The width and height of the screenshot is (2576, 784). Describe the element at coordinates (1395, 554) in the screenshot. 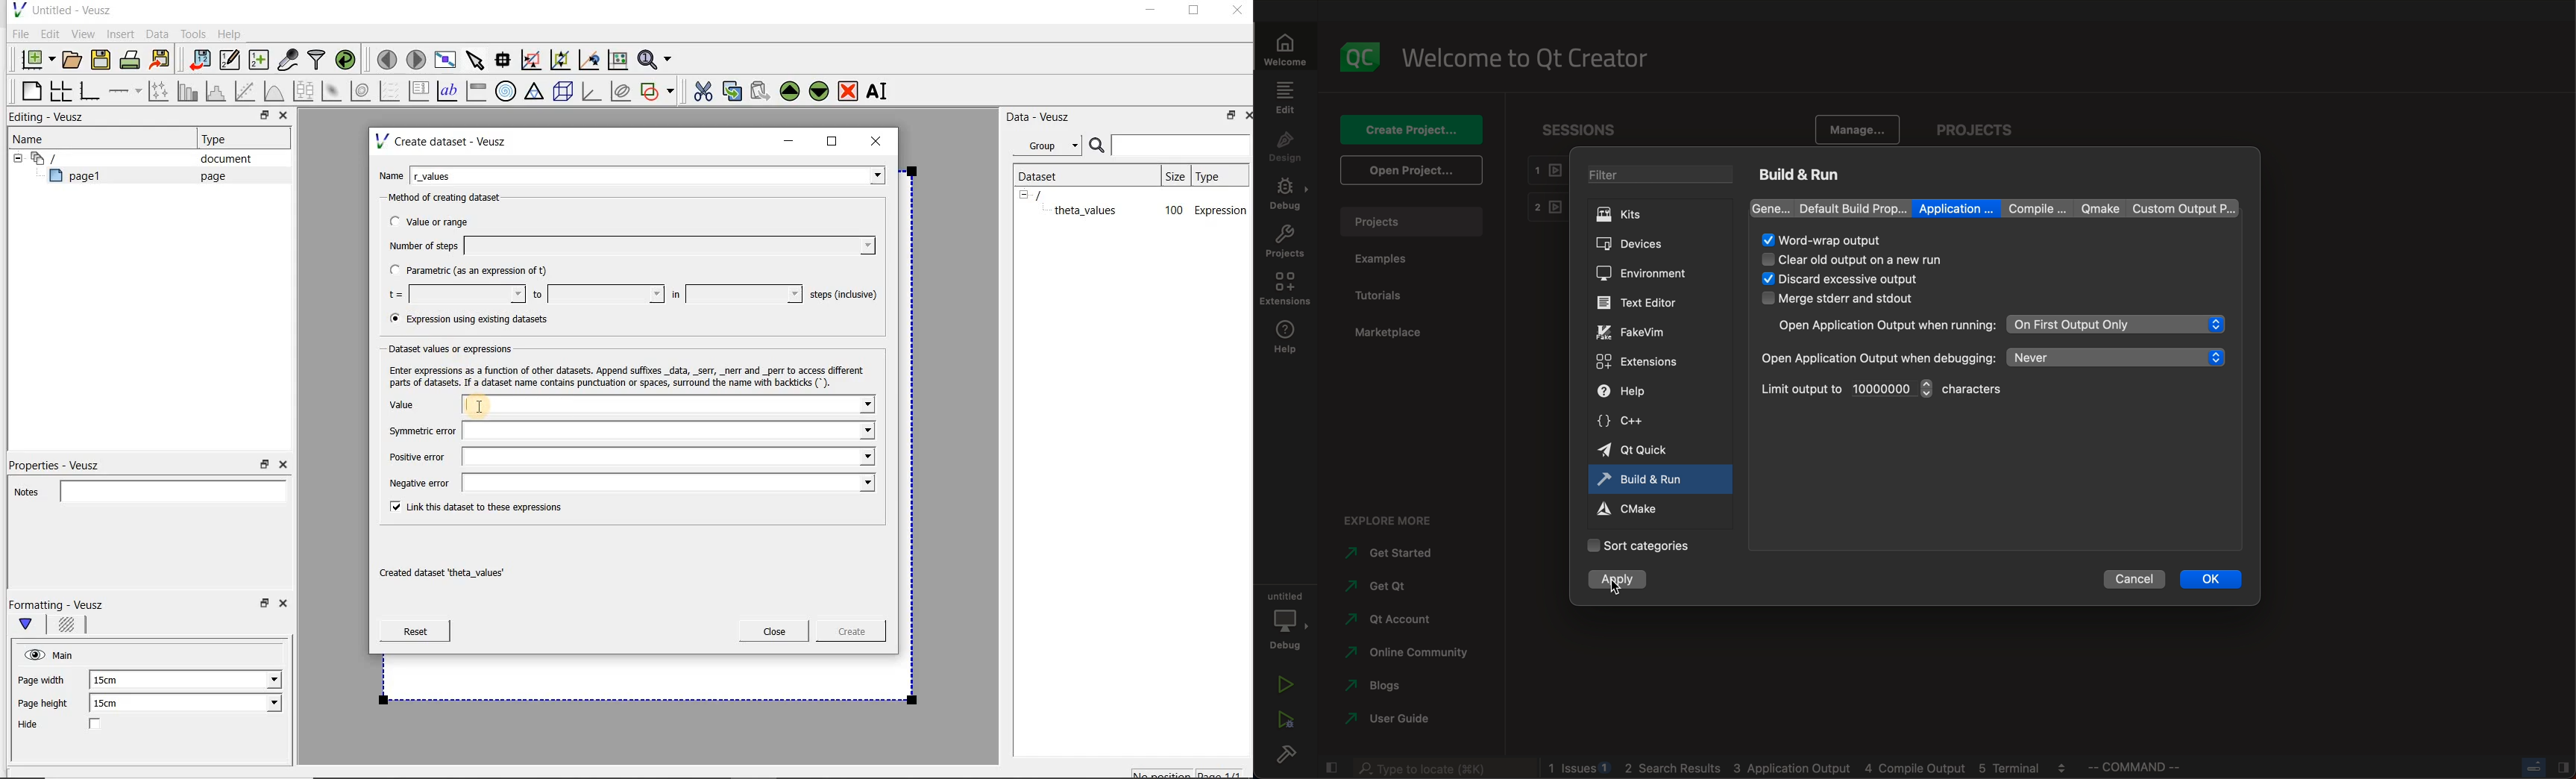

I see `started` at that location.